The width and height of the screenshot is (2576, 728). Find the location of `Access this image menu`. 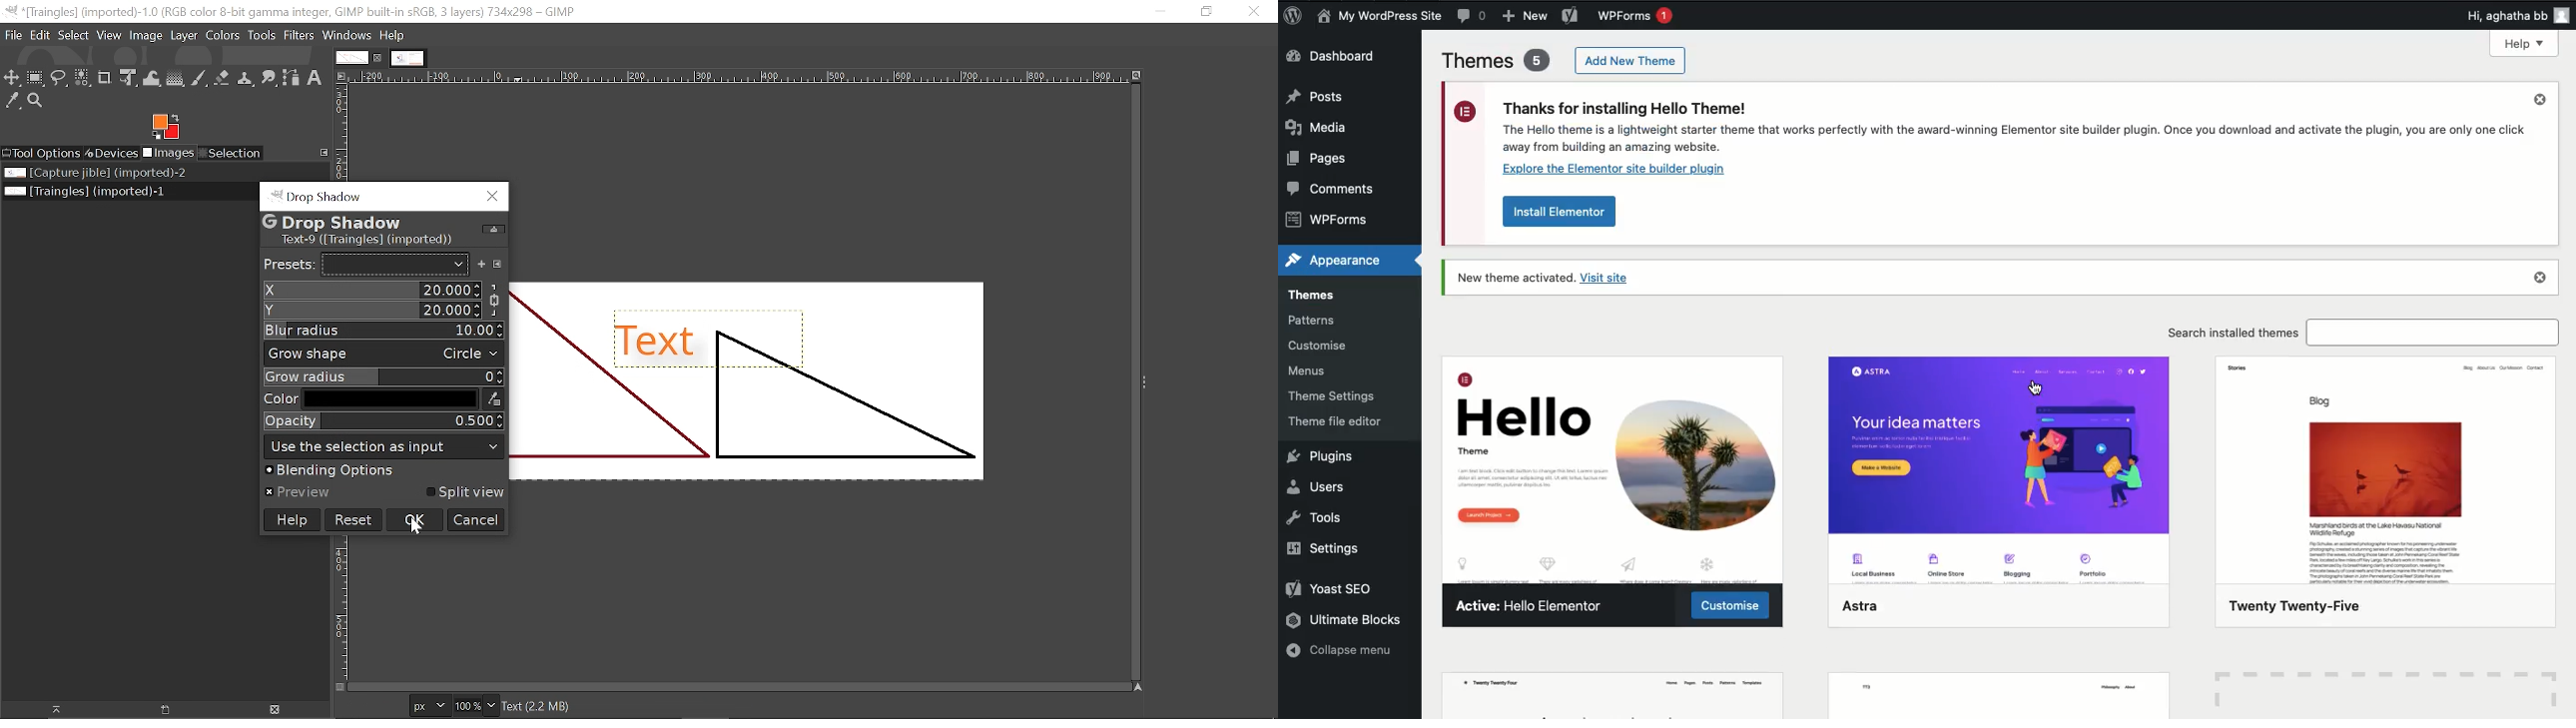

Access this image menu is located at coordinates (343, 77).